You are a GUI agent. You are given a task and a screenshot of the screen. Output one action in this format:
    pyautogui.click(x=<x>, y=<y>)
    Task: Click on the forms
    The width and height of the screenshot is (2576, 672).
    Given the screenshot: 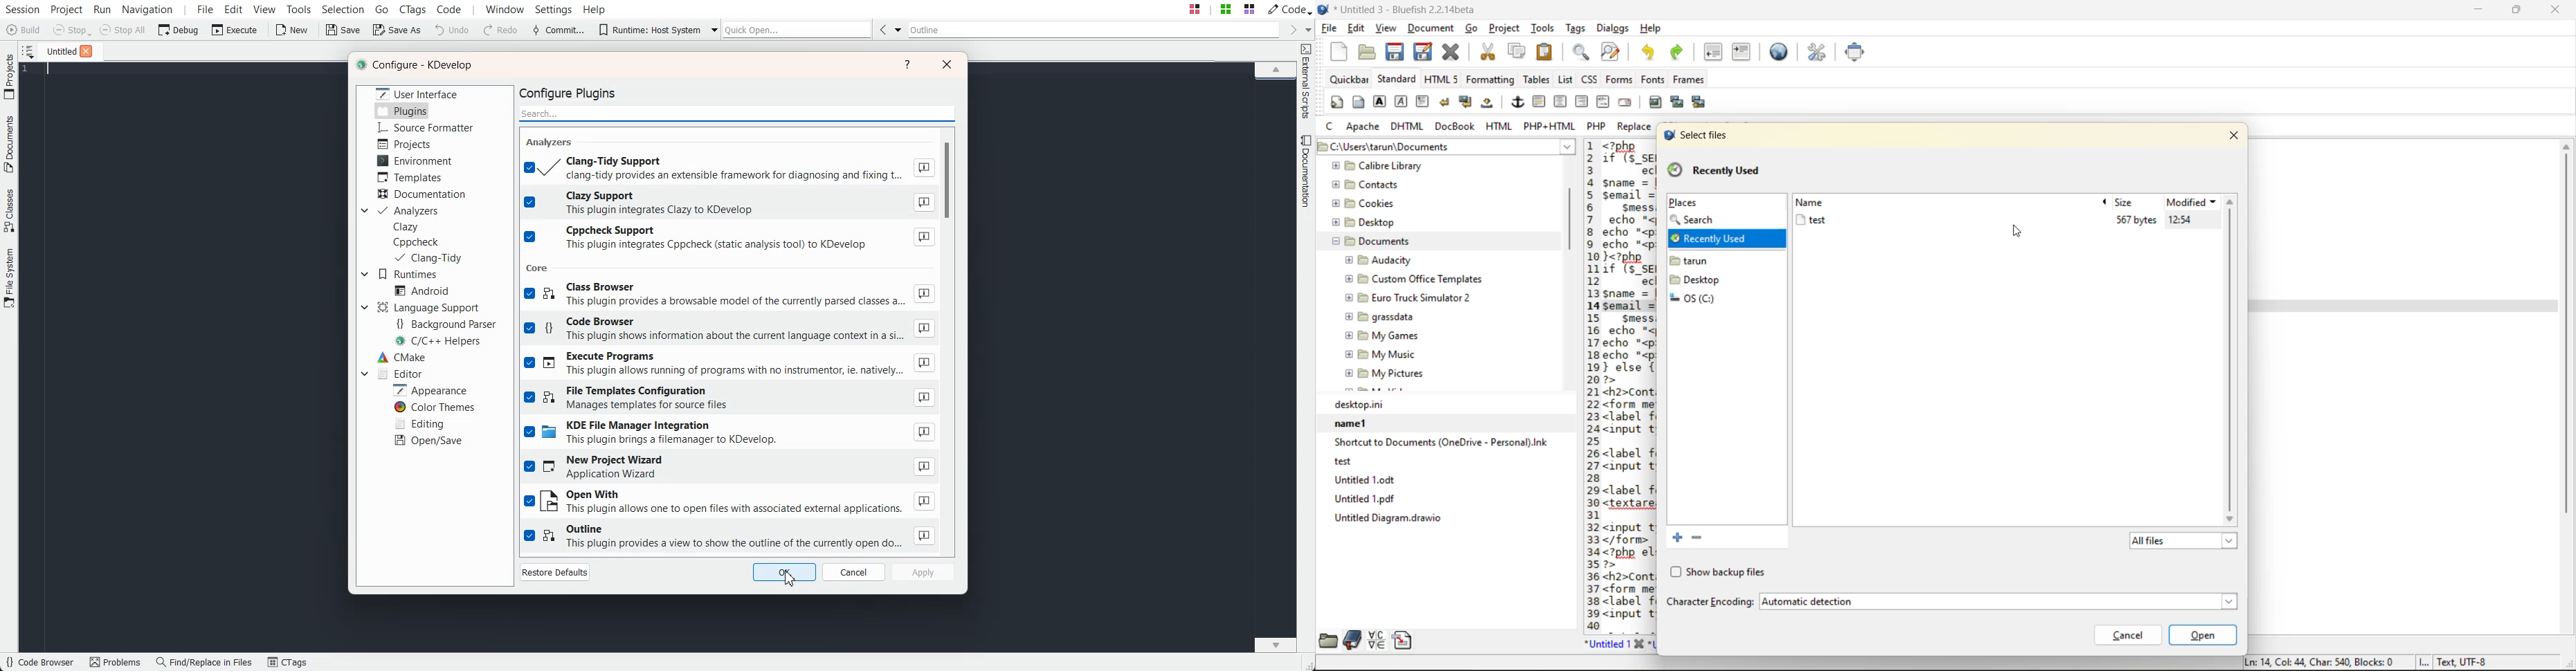 What is the action you would take?
    pyautogui.click(x=1617, y=79)
    